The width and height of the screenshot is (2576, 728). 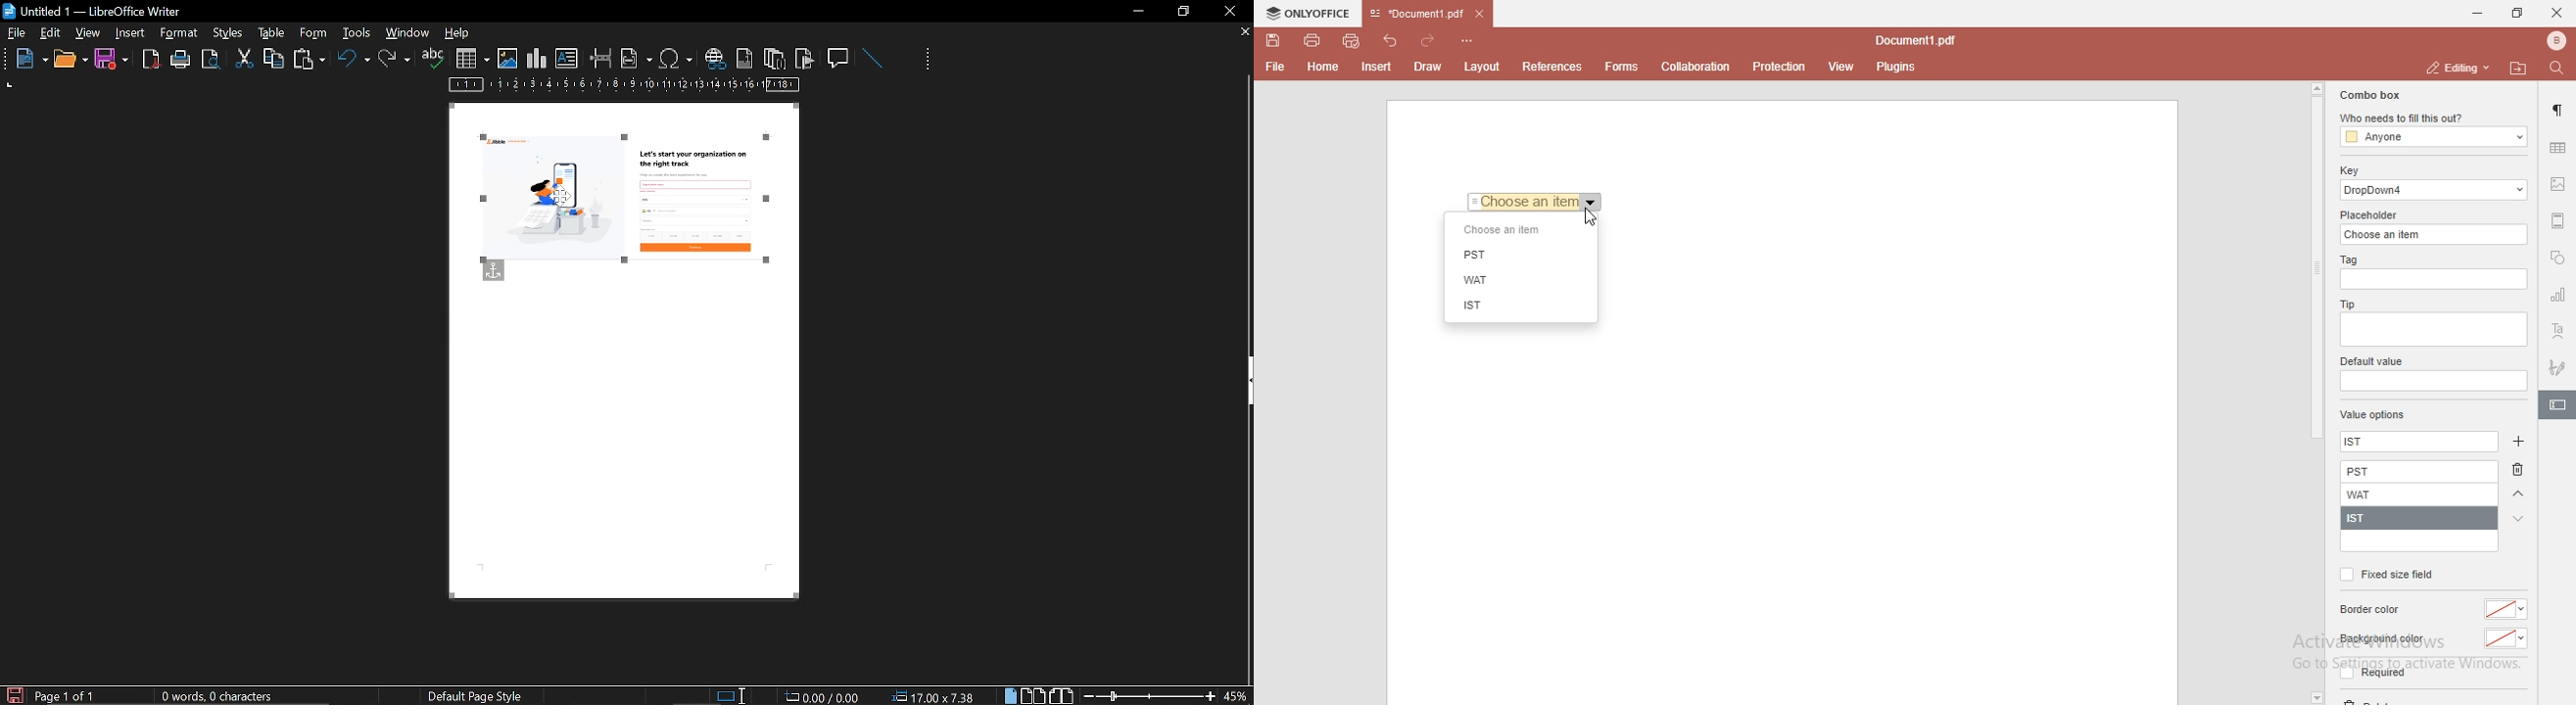 I want to click on export as pdf, so click(x=152, y=60).